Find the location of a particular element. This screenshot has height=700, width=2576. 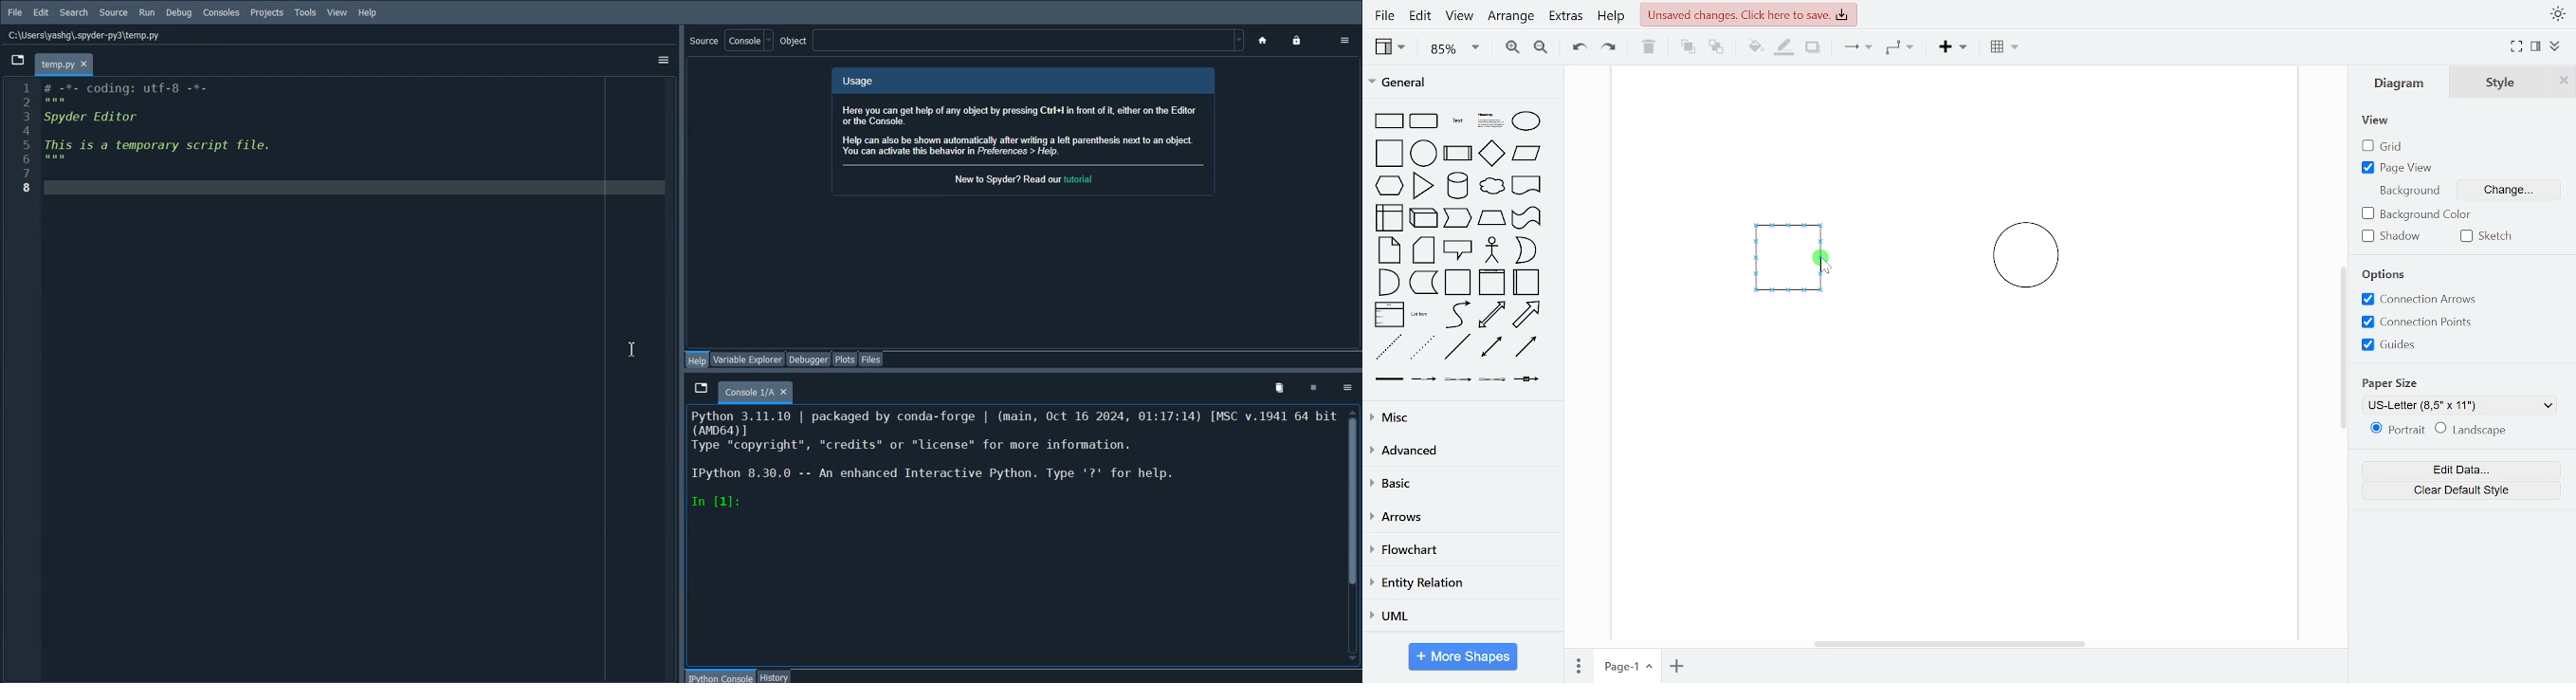

to back is located at coordinates (1717, 48).